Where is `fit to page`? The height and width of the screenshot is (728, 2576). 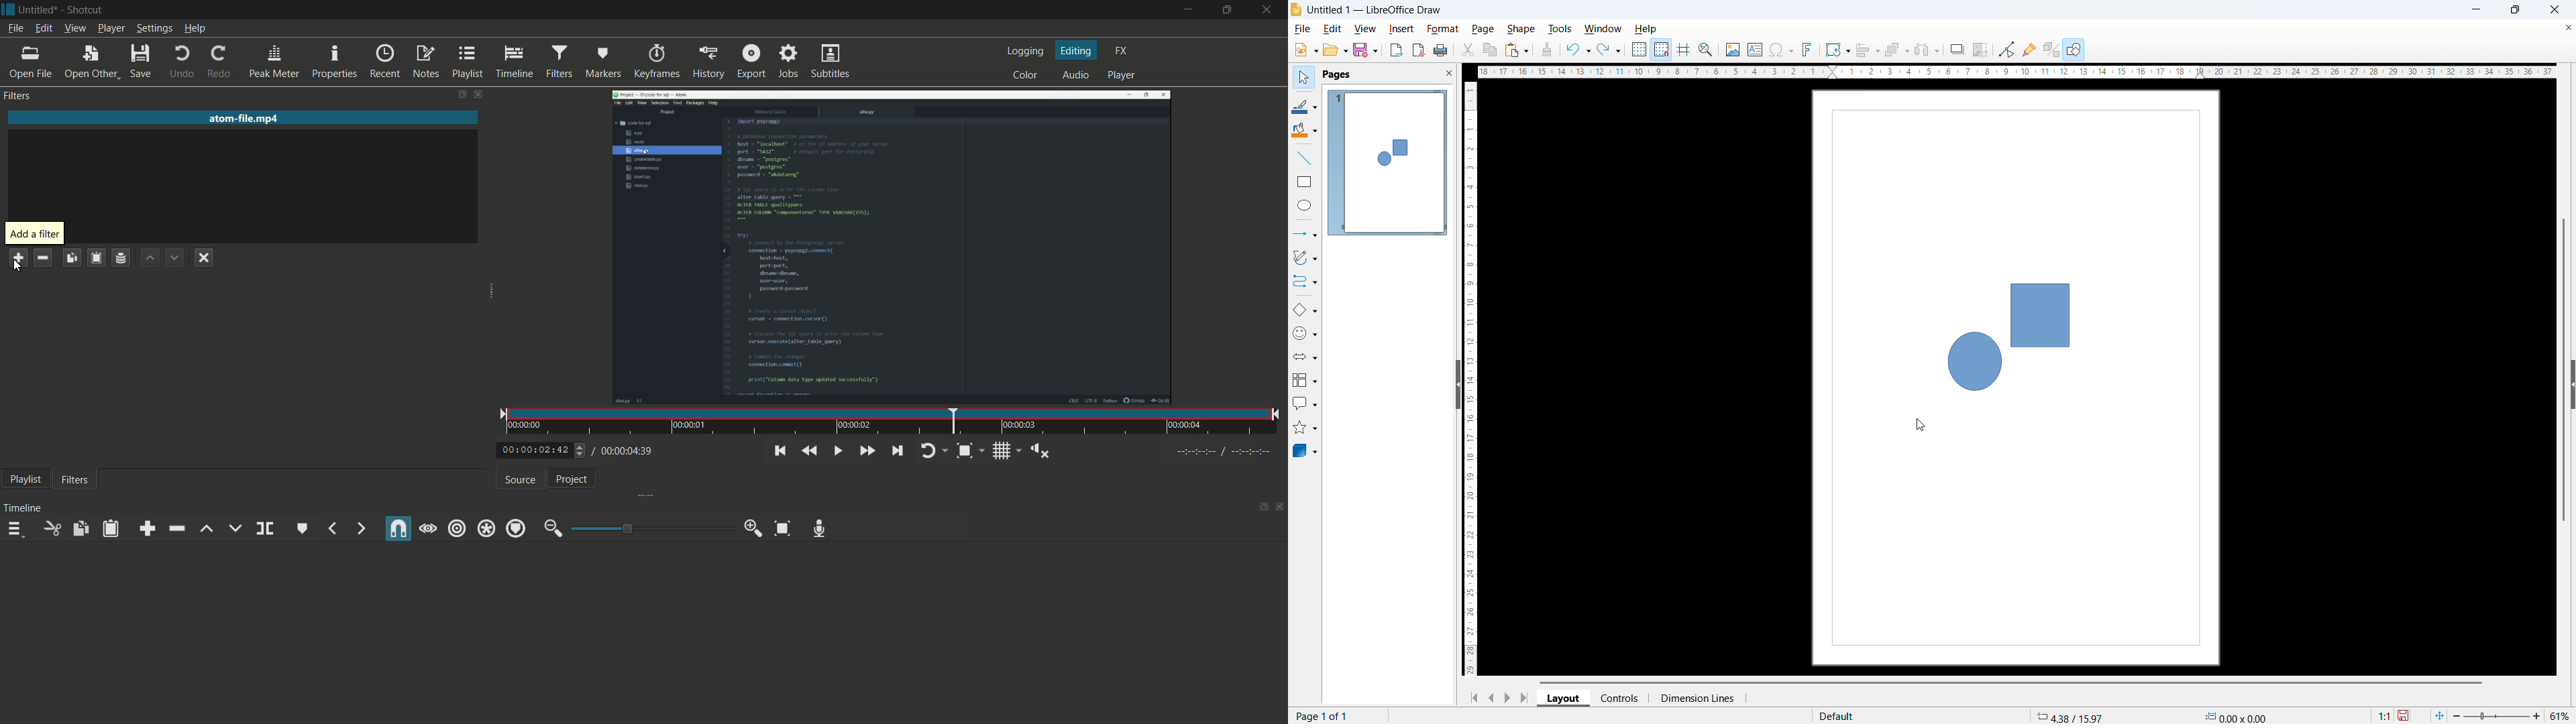
fit to page is located at coordinates (2439, 715).